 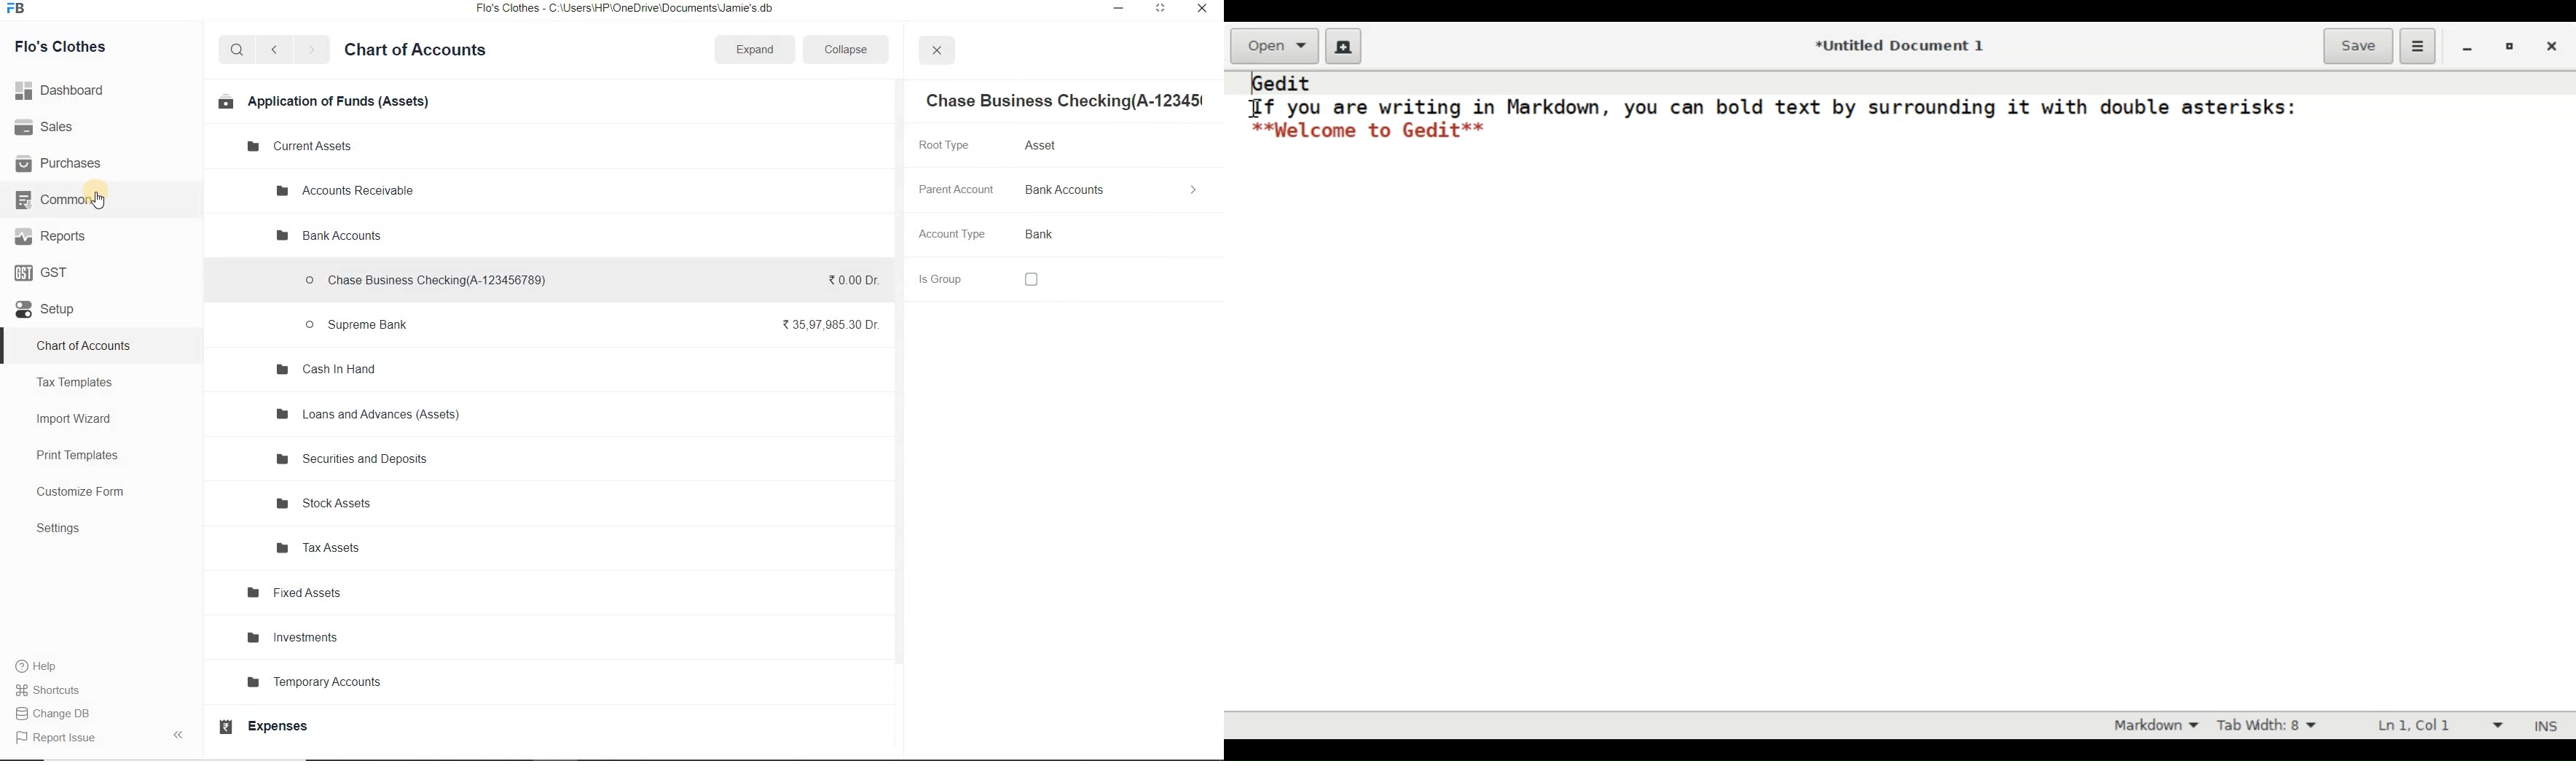 I want to click on Stock Assets, so click(x=336, y=505).